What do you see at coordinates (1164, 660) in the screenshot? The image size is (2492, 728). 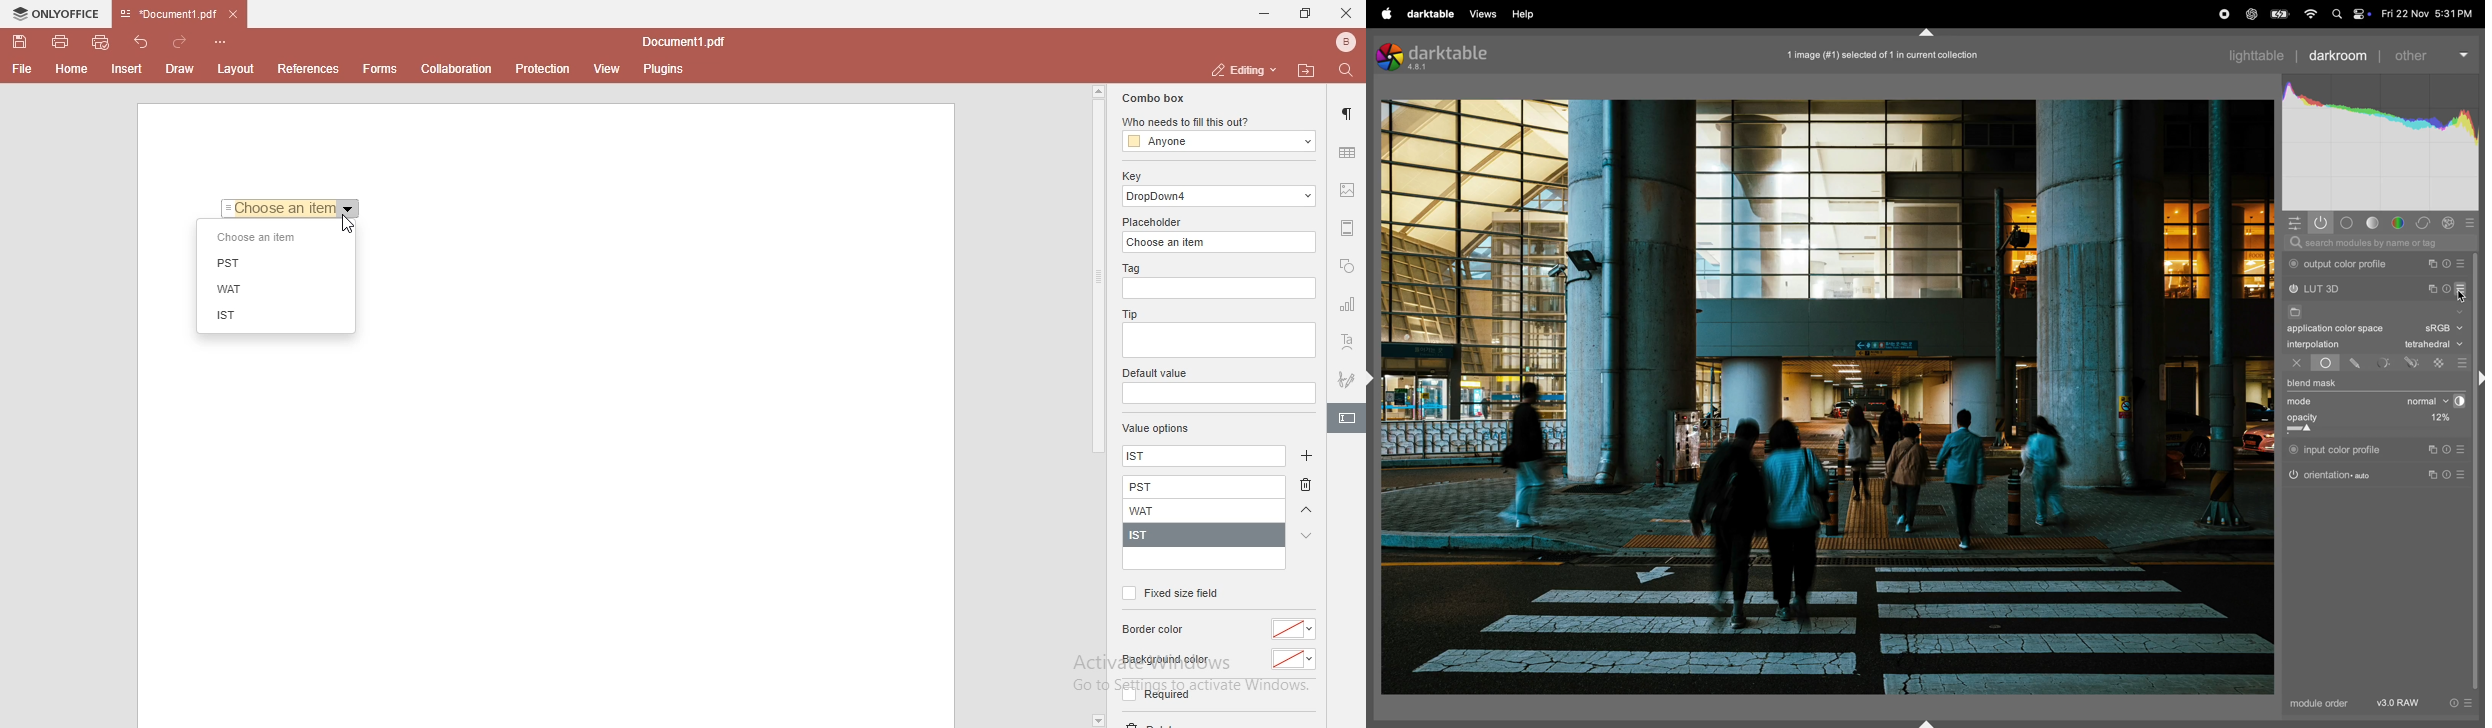 I see `background color` at bounding box center [1164, 660].